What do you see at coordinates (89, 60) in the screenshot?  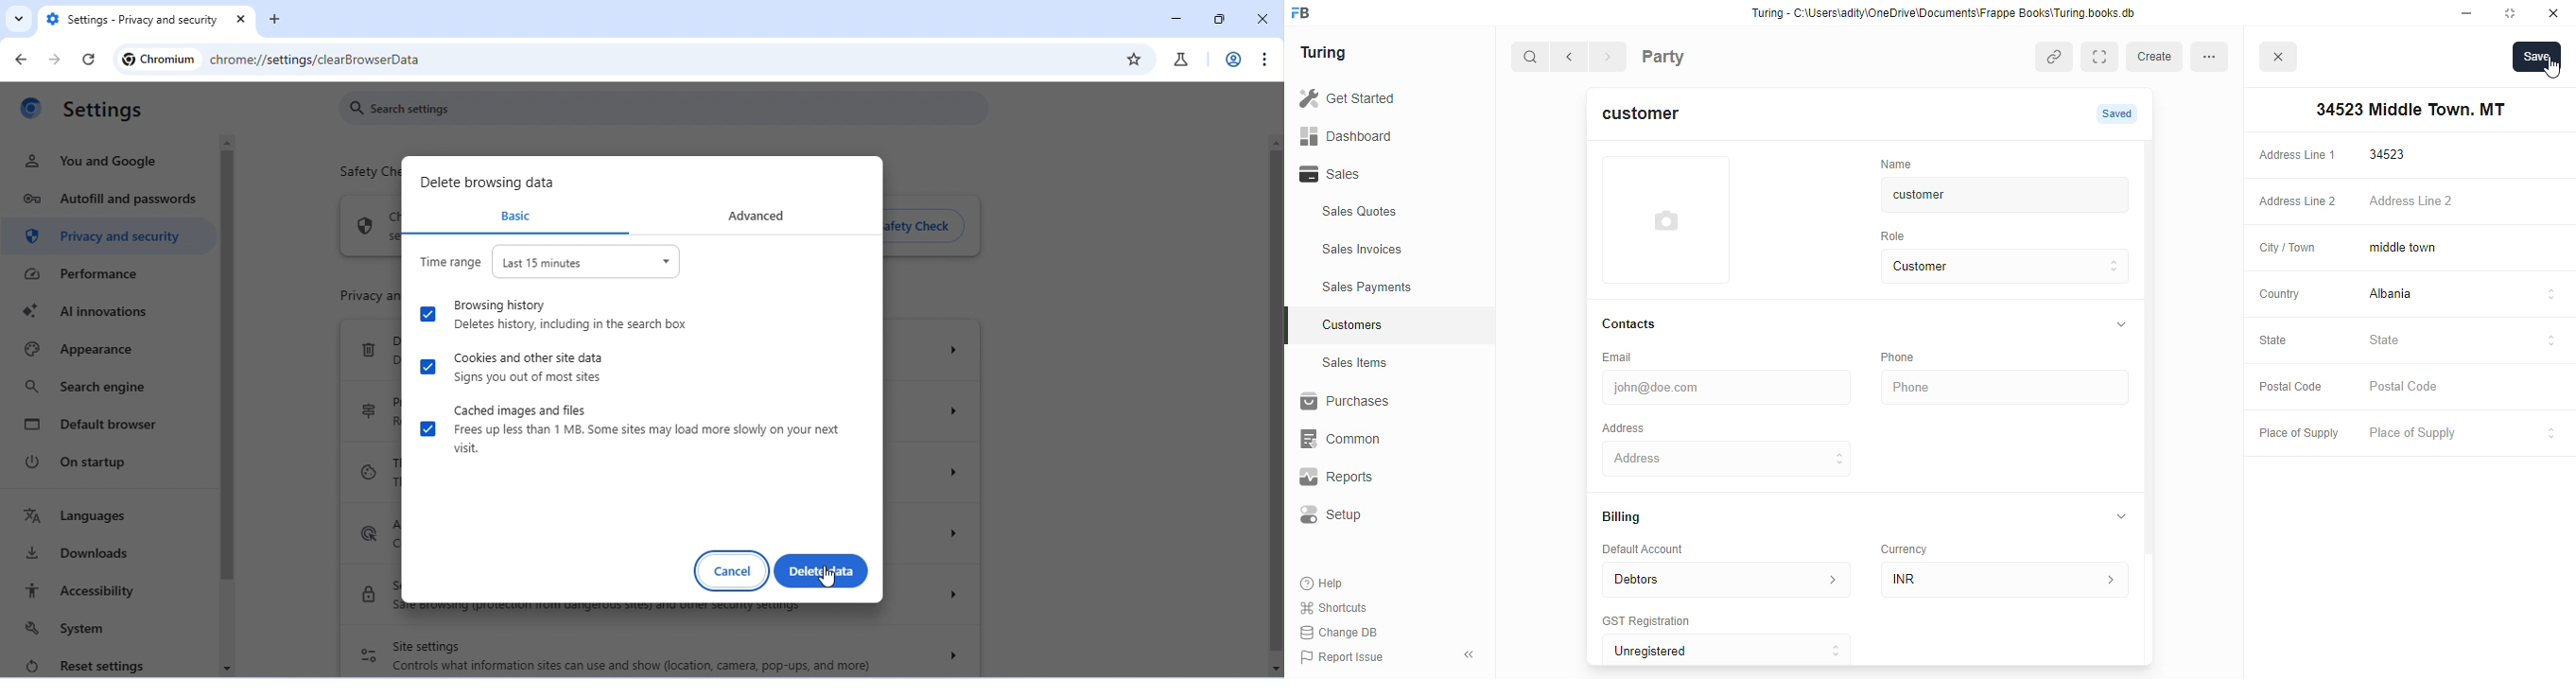 I see `refresh` at bounding box center [89, 60].